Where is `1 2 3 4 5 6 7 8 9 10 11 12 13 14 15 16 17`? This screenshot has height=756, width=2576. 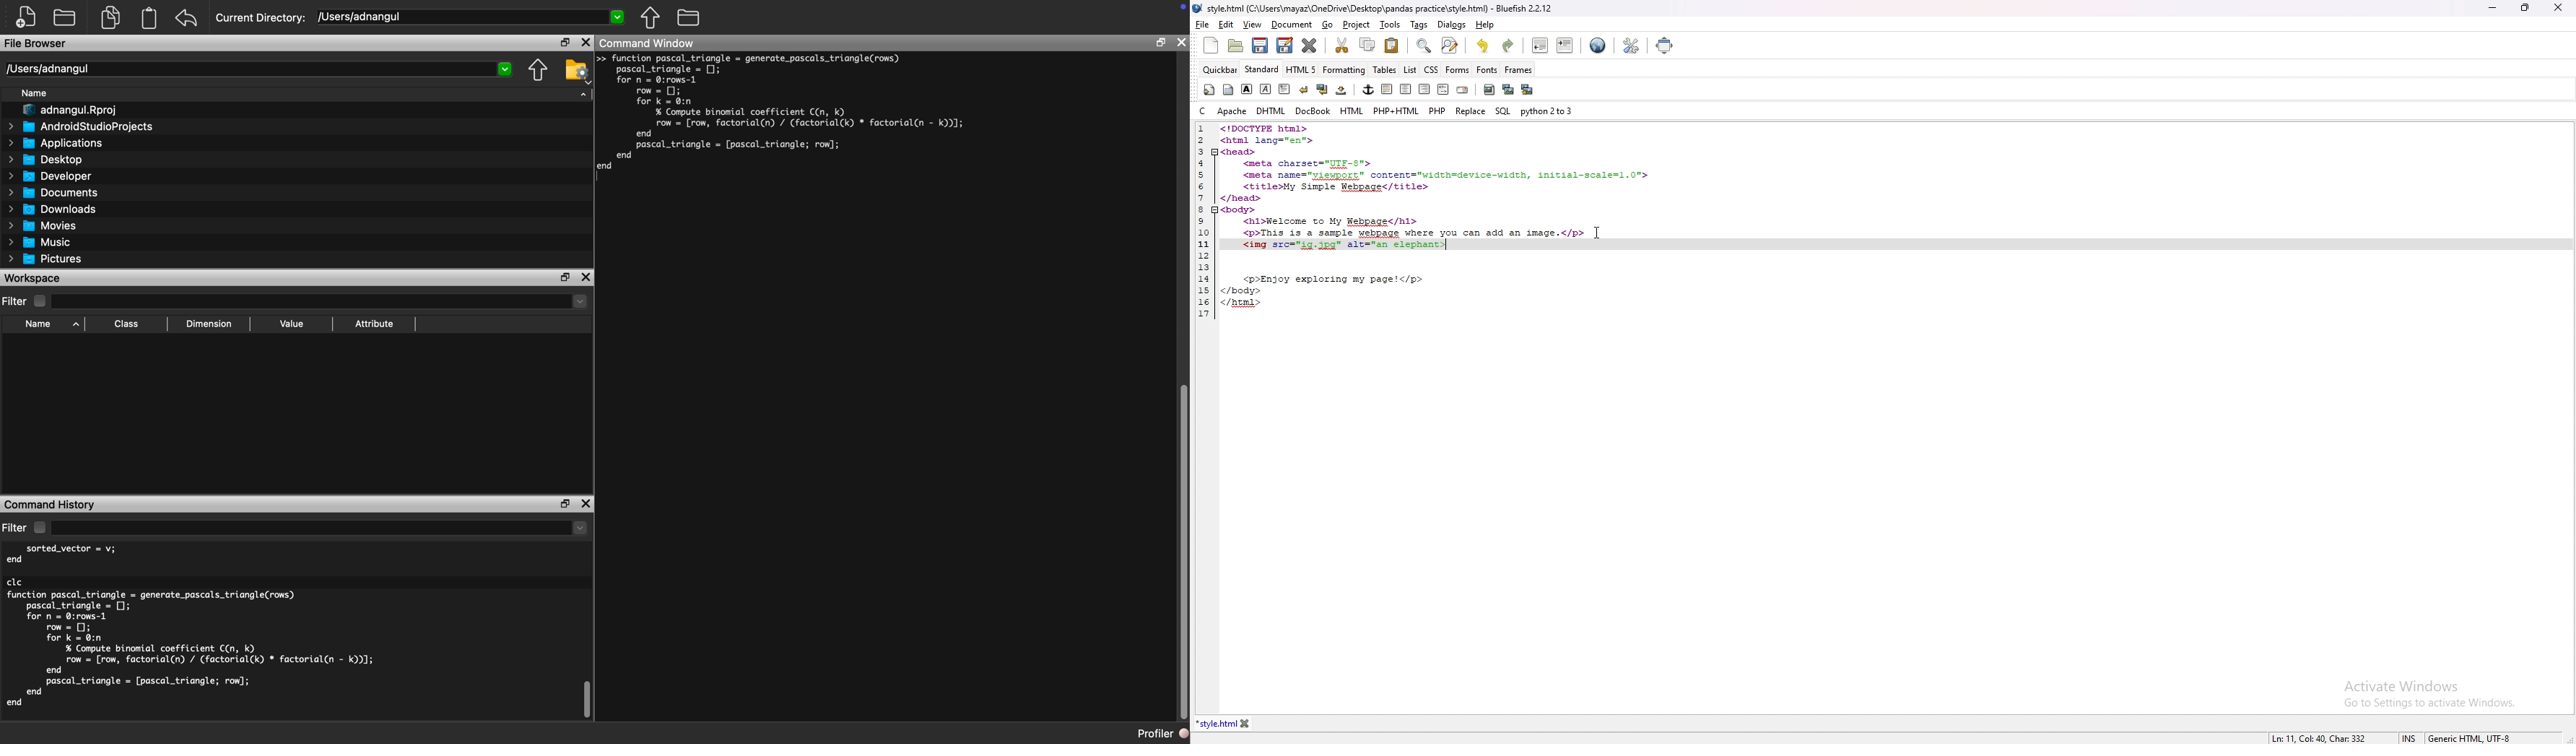 1 2 3 4 5 6 7 8 9 10 11 12 13 14 15 16 17 is located at coordinates (1205, 222).